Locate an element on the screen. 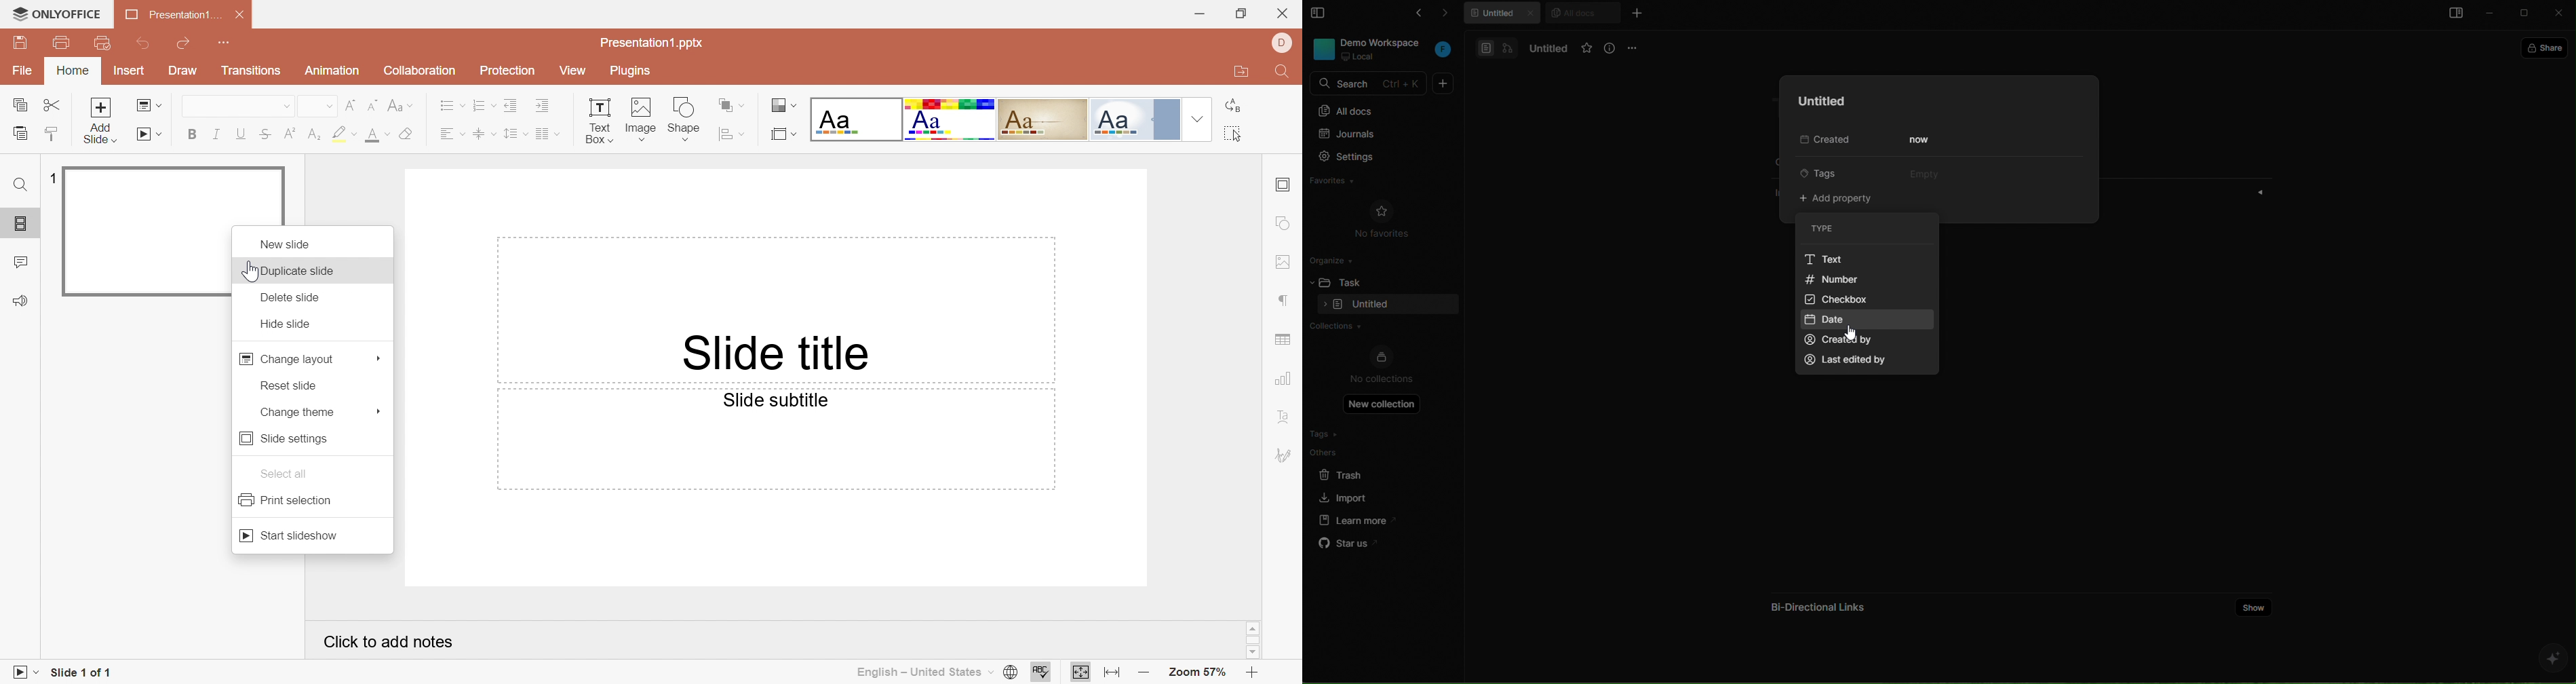 This screenshot has width=2576, height=700. Cut is located at coordinates (55, 102).